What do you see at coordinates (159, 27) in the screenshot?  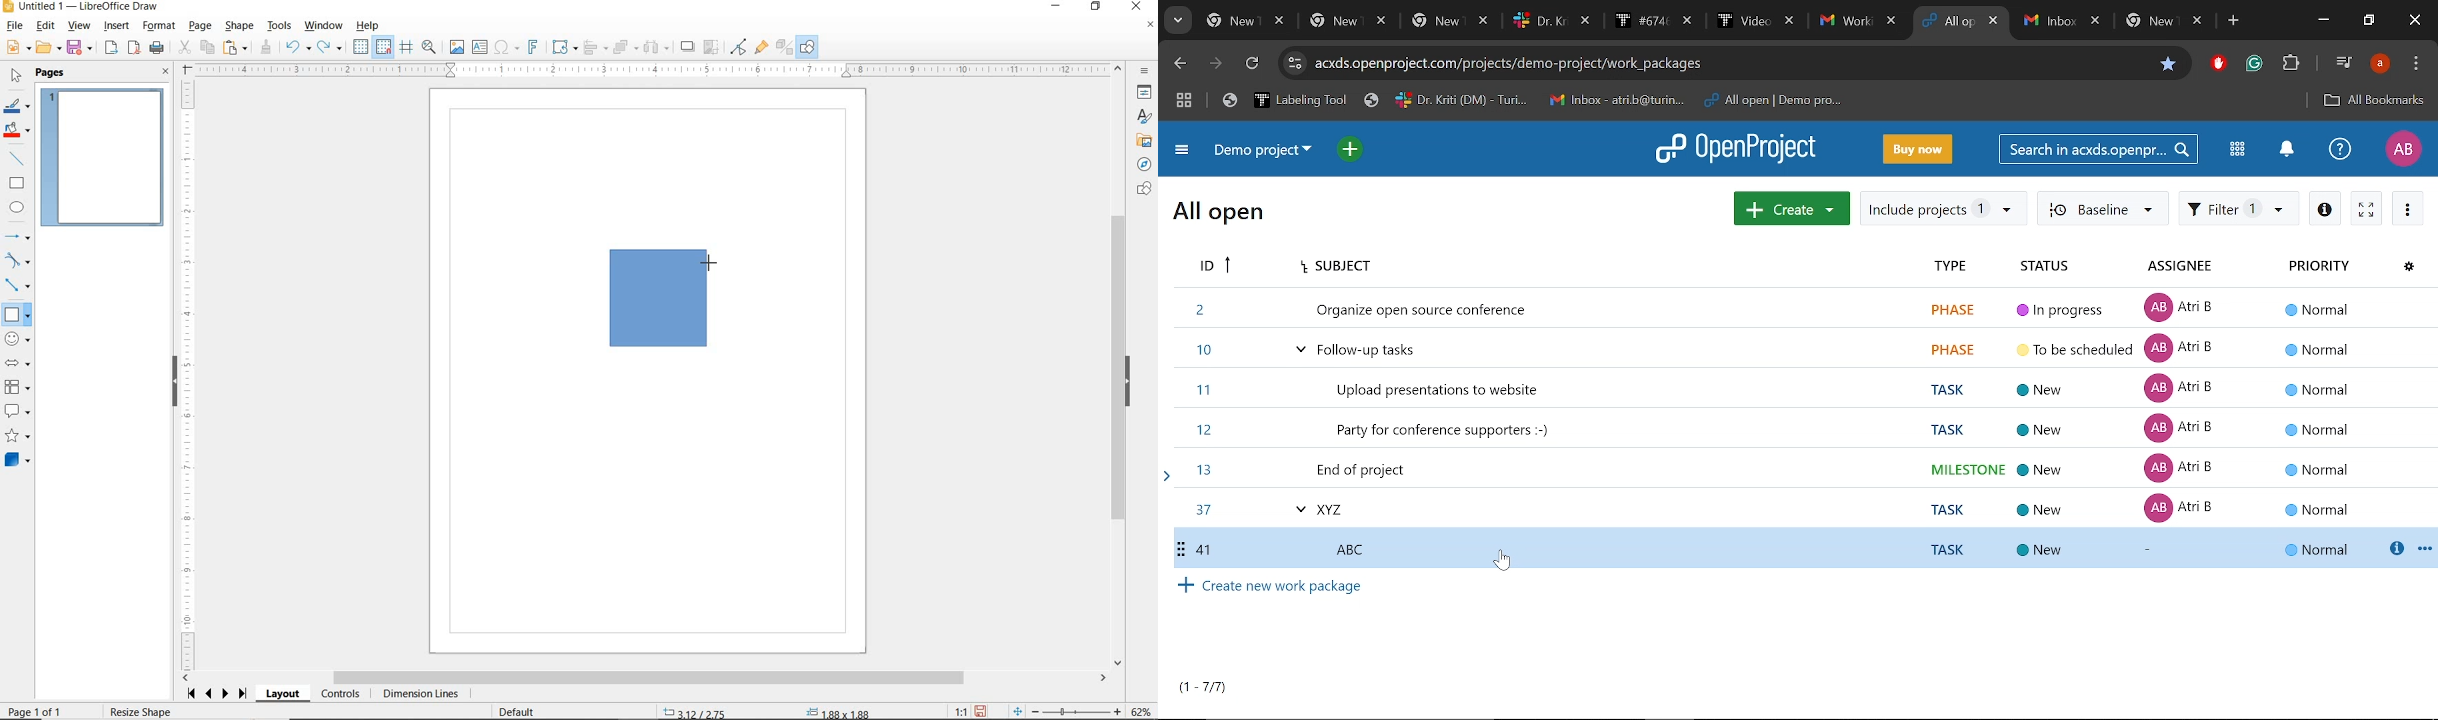 I see `FORMAT` at bounding box center [159, 27].